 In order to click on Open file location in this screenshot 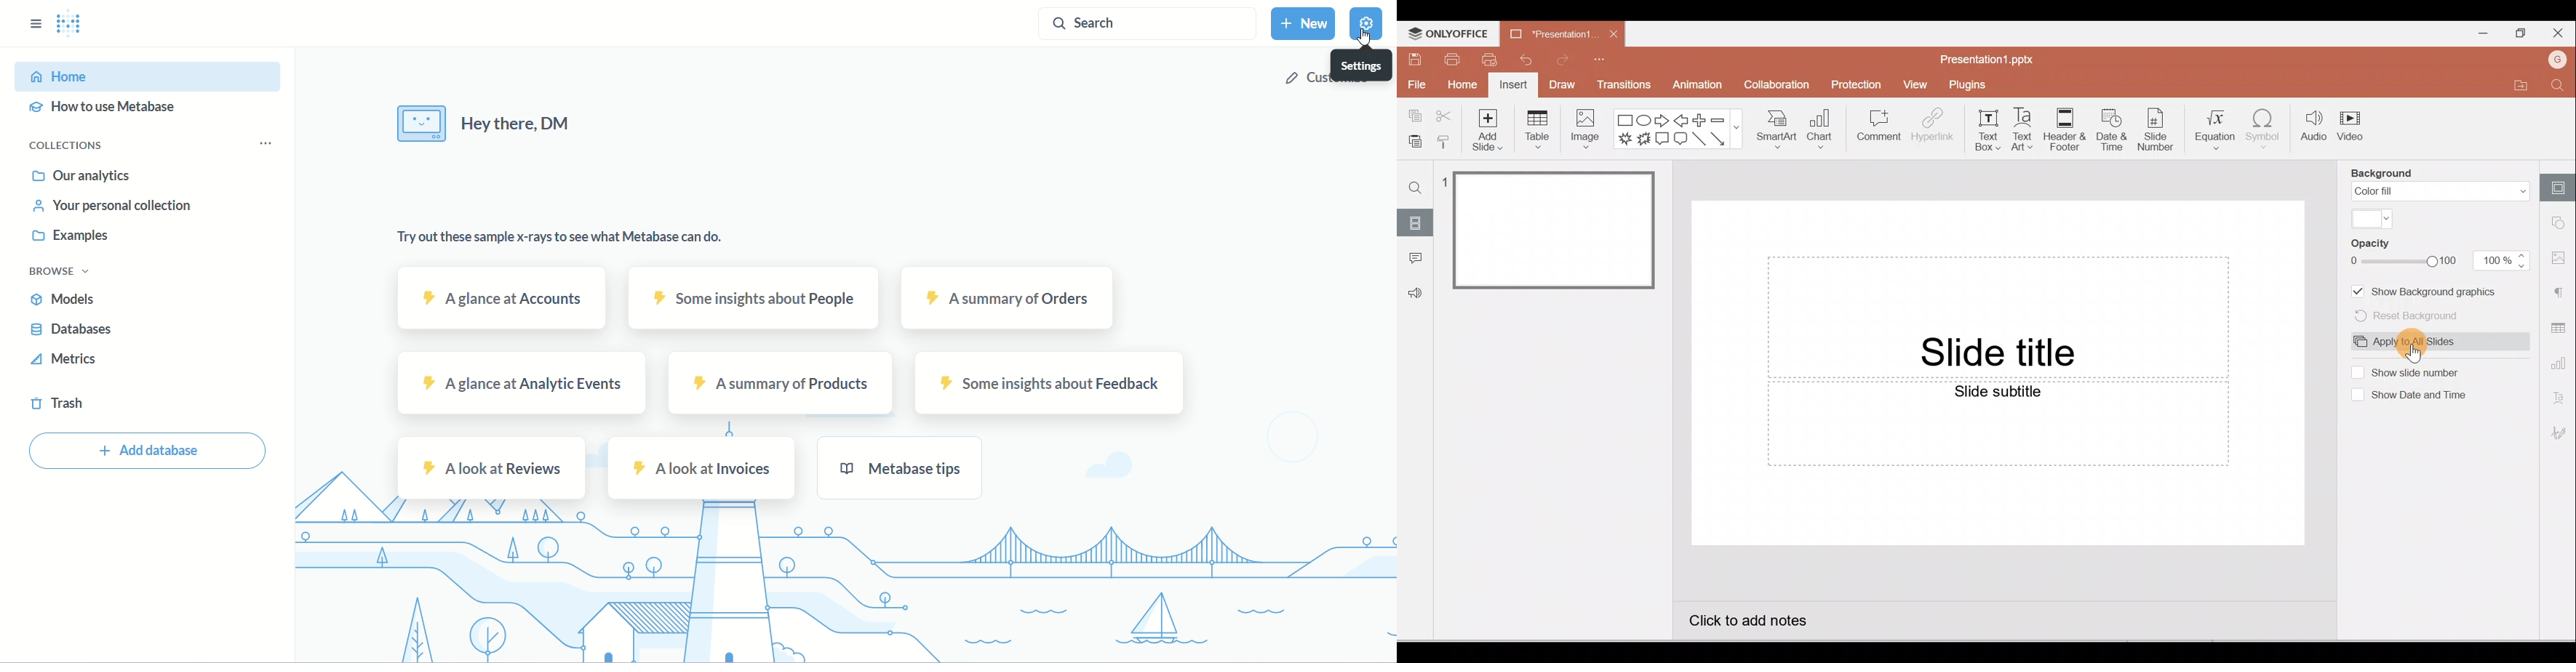, I will do `click(2521, 87)`.